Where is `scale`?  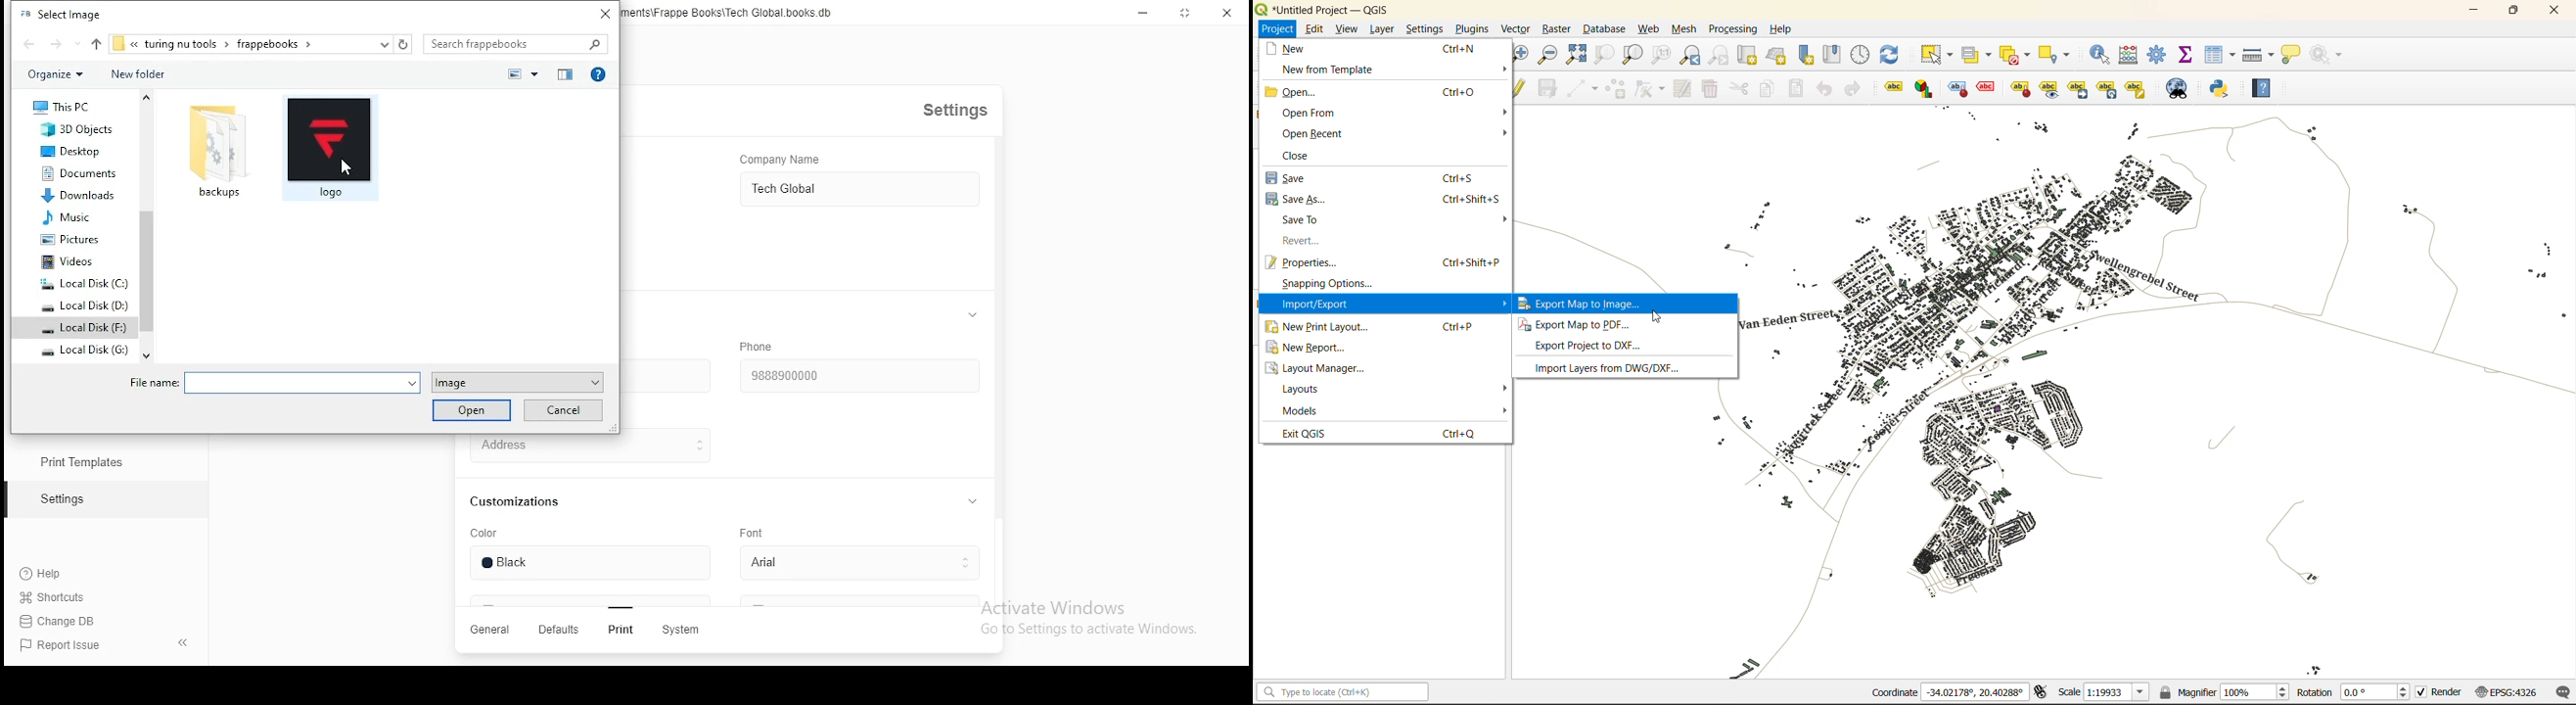 scale is located at coordinates (2100, 693).